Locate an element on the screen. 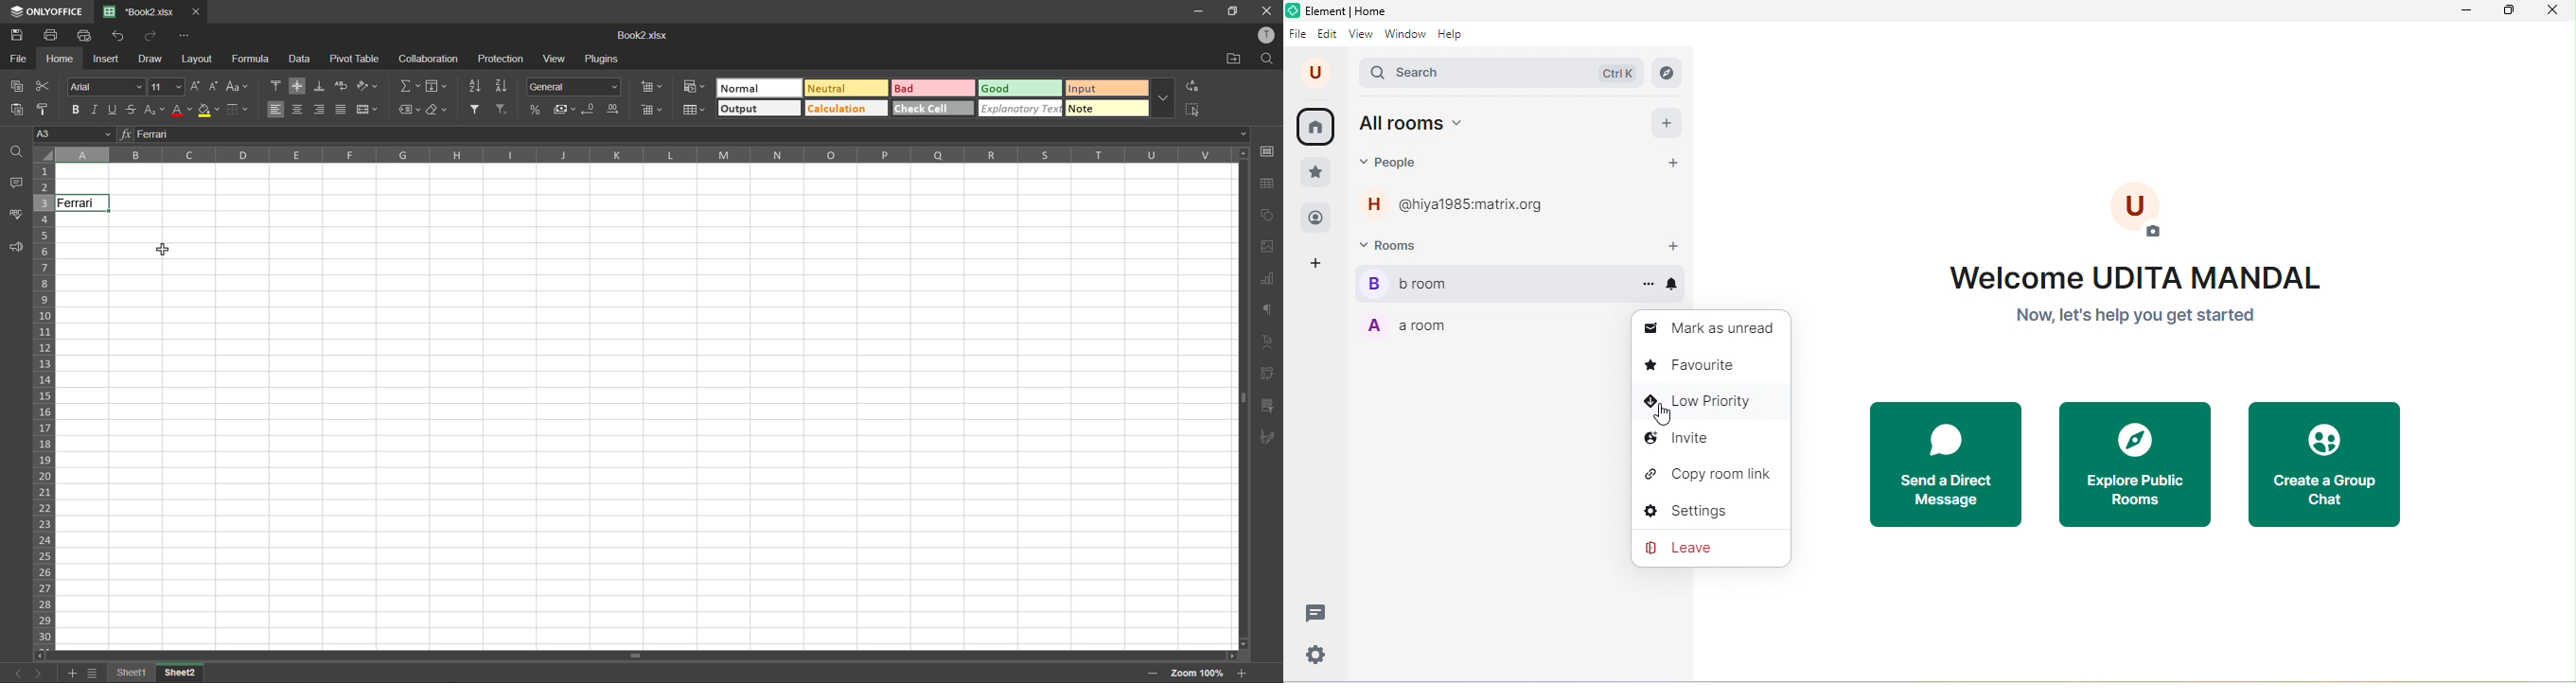 The width and height of the screenshot is (2576, 700). people is located at coordinates (1316, 219).